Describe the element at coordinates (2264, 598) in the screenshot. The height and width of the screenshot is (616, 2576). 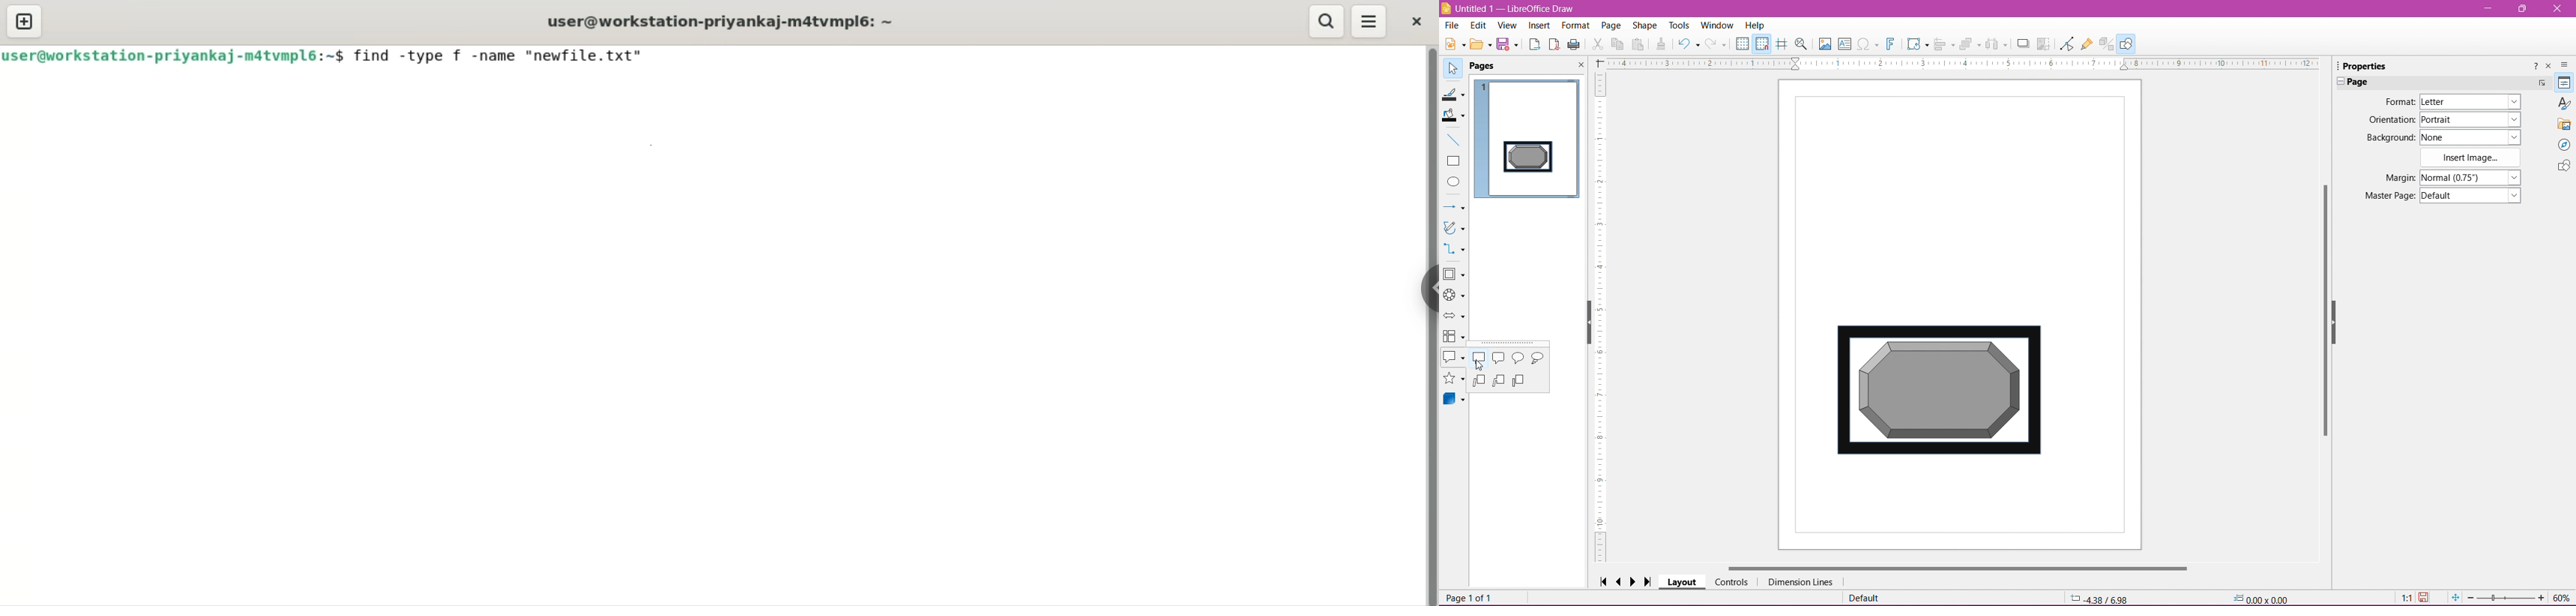
I see `0.00x0.00` at that location.